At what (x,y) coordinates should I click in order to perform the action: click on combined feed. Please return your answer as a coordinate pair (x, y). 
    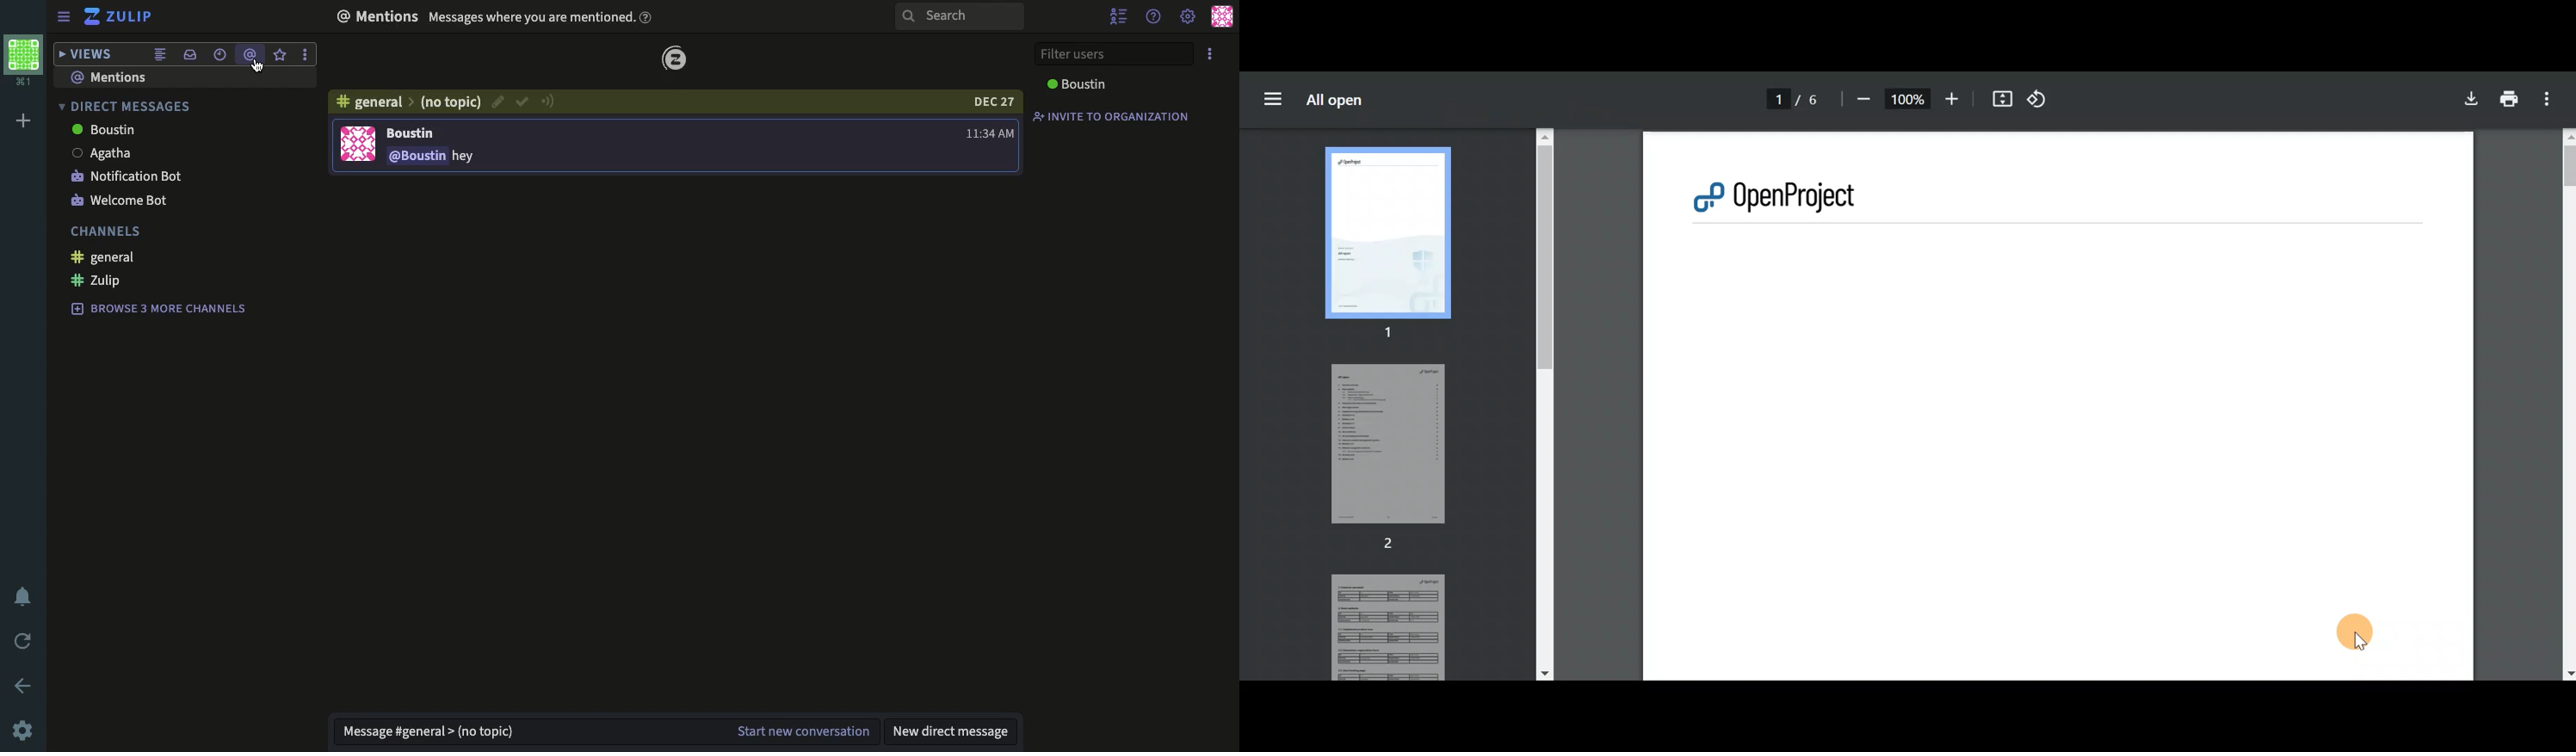
    Looking at the image, I should click on (164, 52).